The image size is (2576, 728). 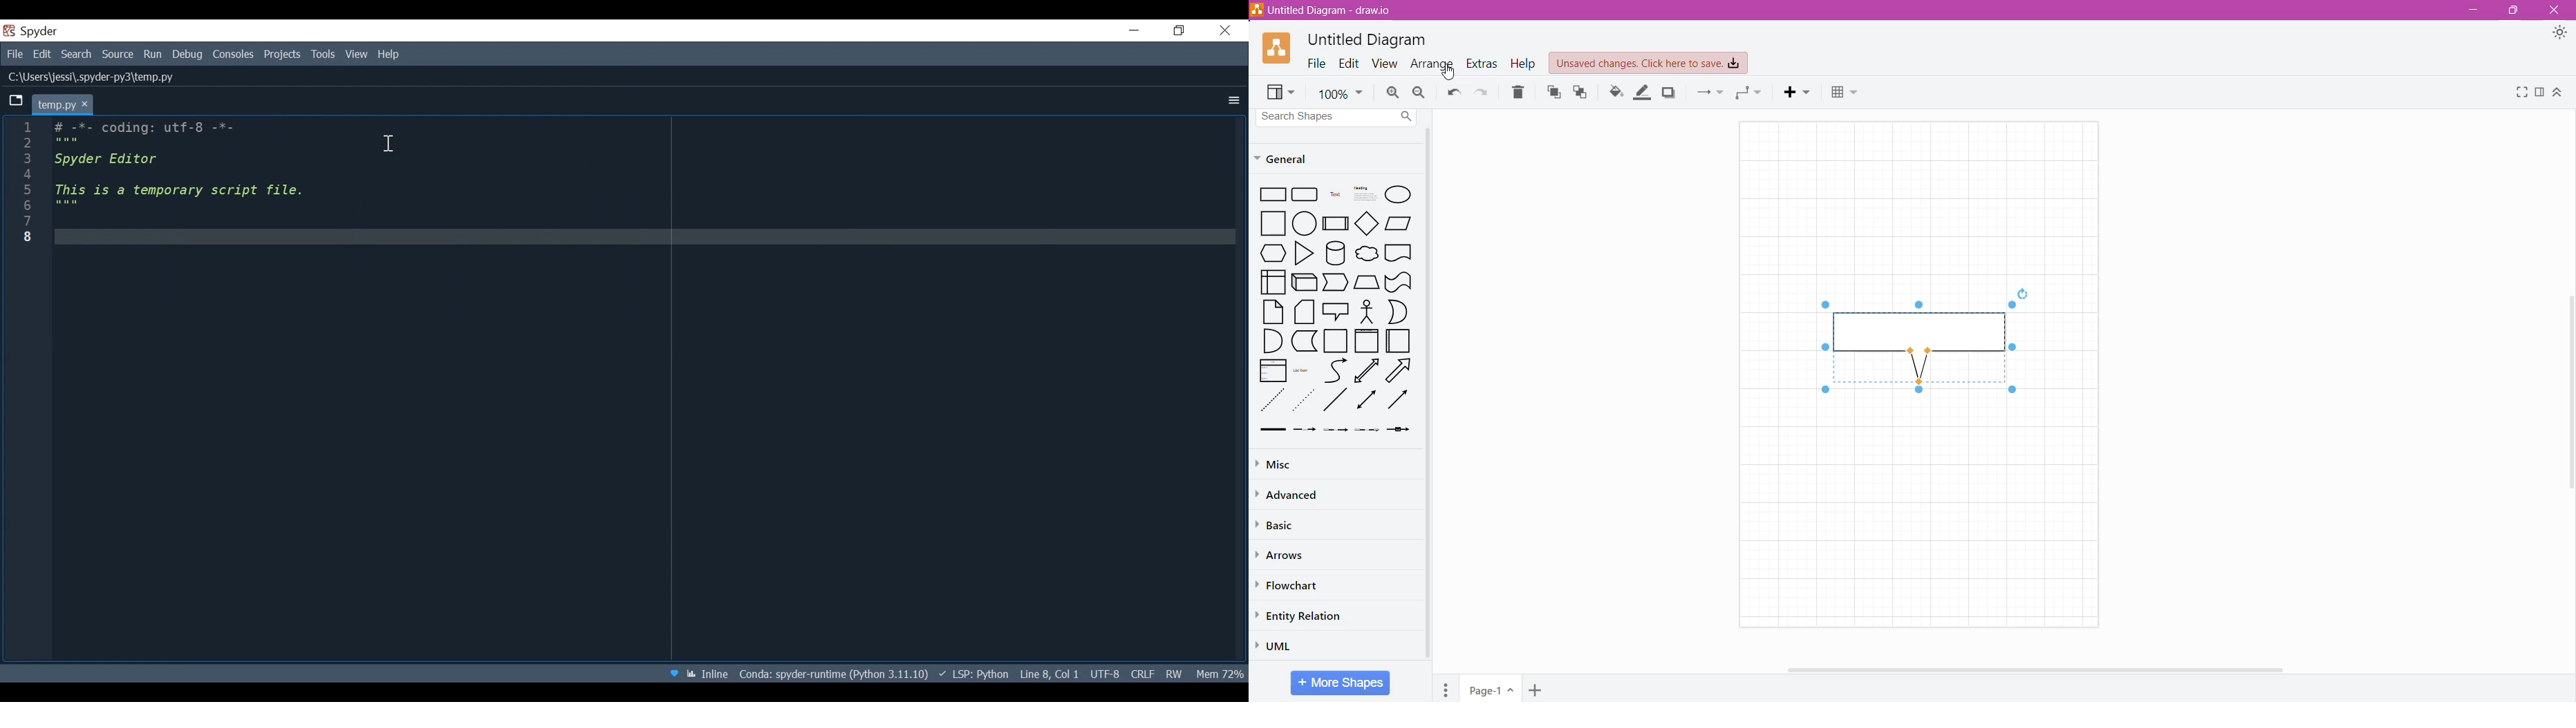 I want to click on Expand/Collapse, so click(x=2558, y=93).